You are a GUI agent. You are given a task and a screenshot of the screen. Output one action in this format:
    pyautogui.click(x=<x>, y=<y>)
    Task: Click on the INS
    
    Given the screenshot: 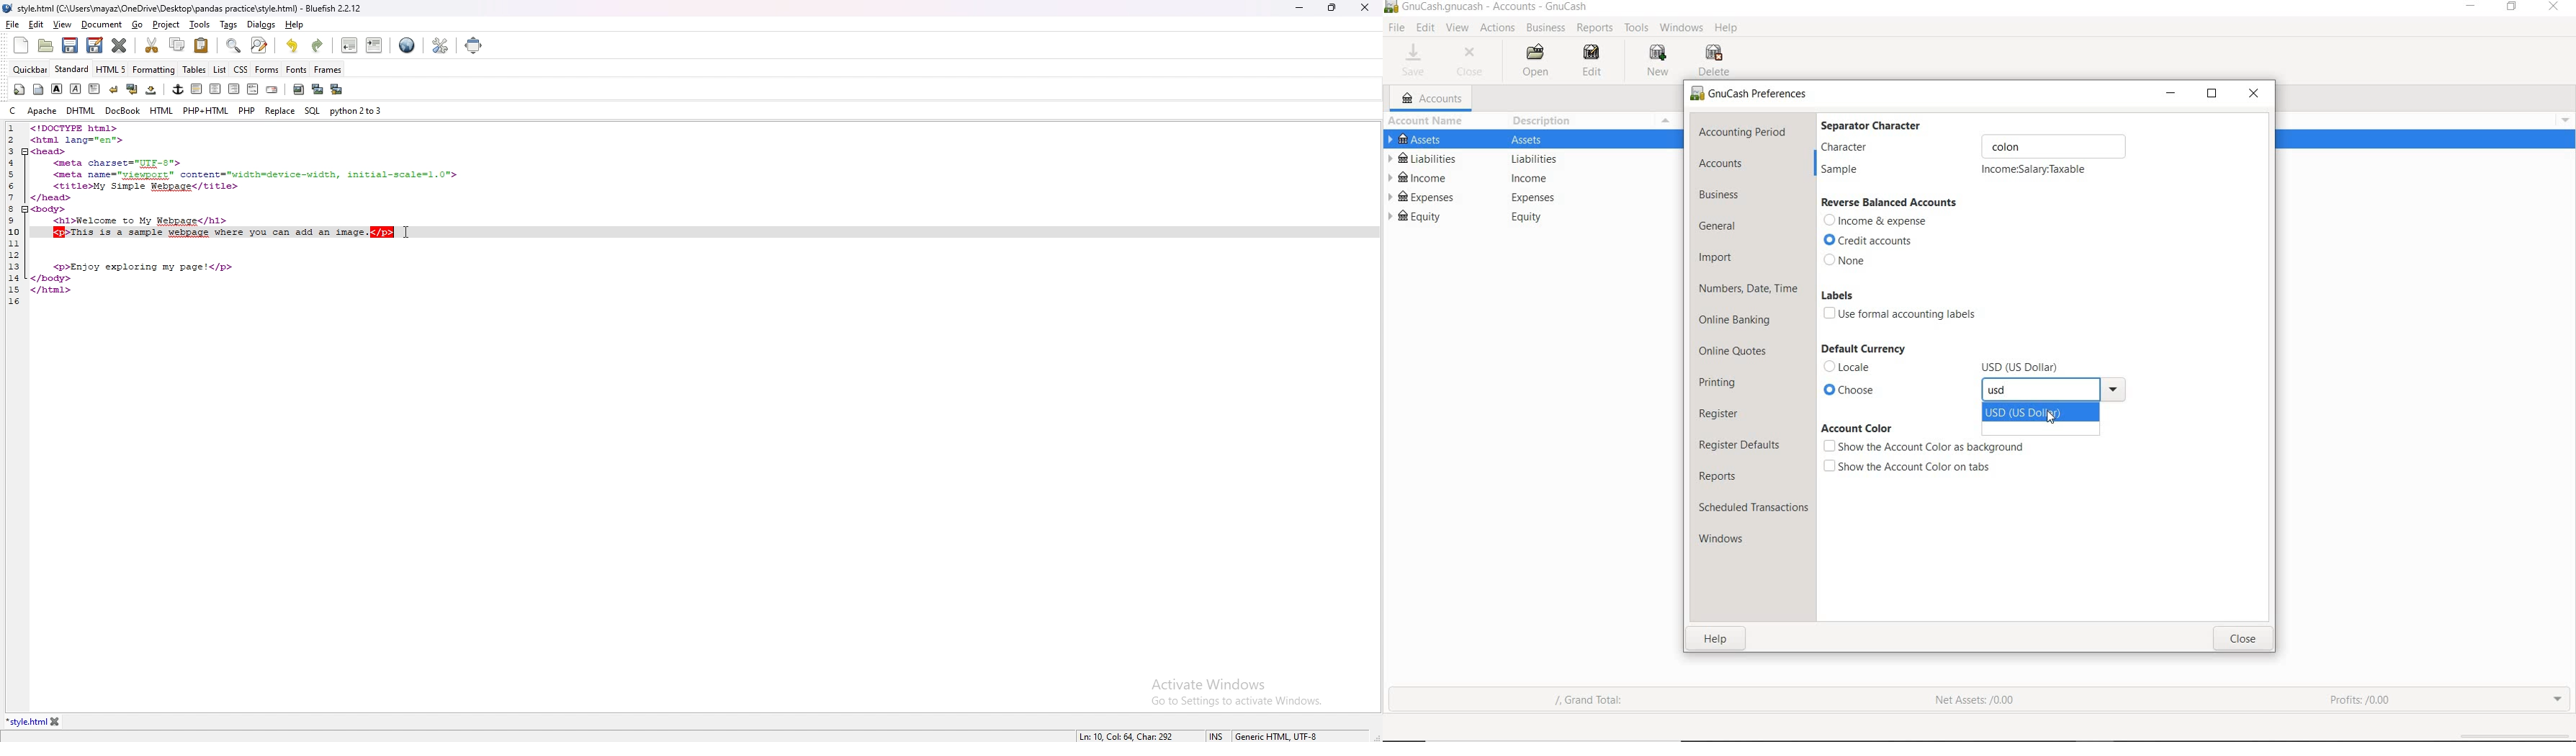 What is the action you would take?
    pyautogui.click(x=1220, y=736)
    